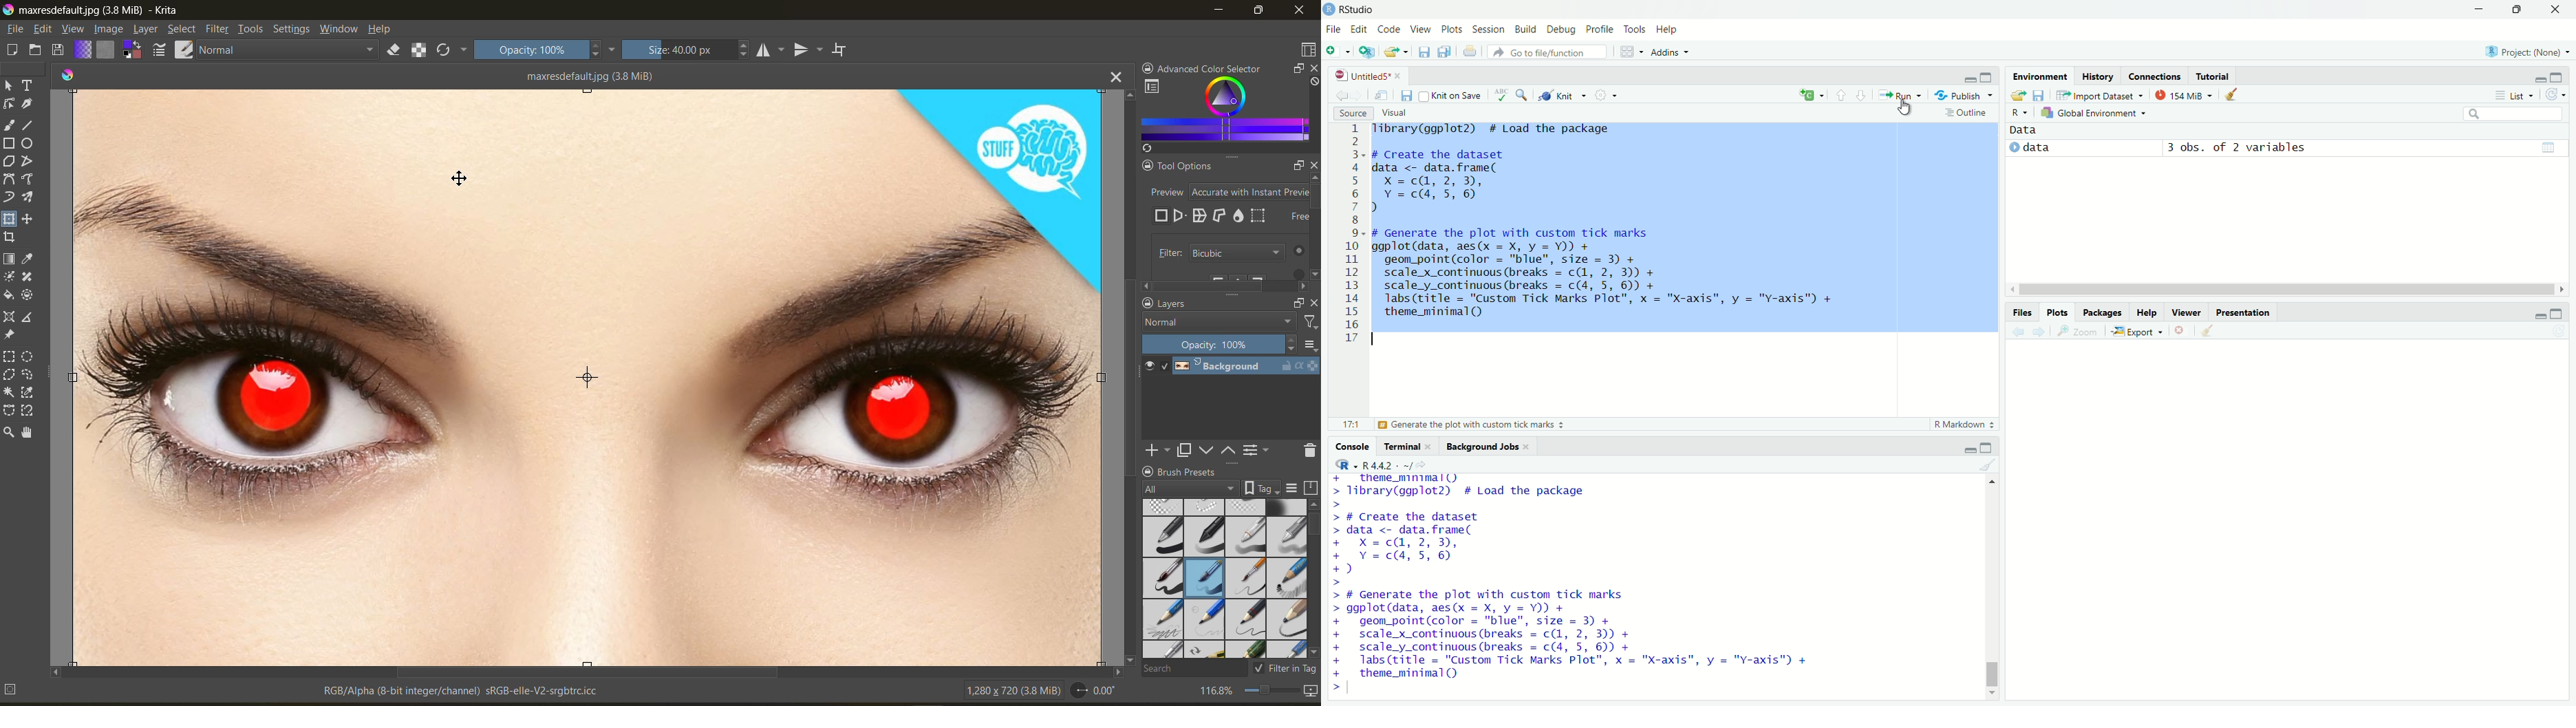 The height and width of the screenshot is (728, 2576). Describe the element at coordinates (1383, 95) in the screenshot. I see `show in new window` at that location.